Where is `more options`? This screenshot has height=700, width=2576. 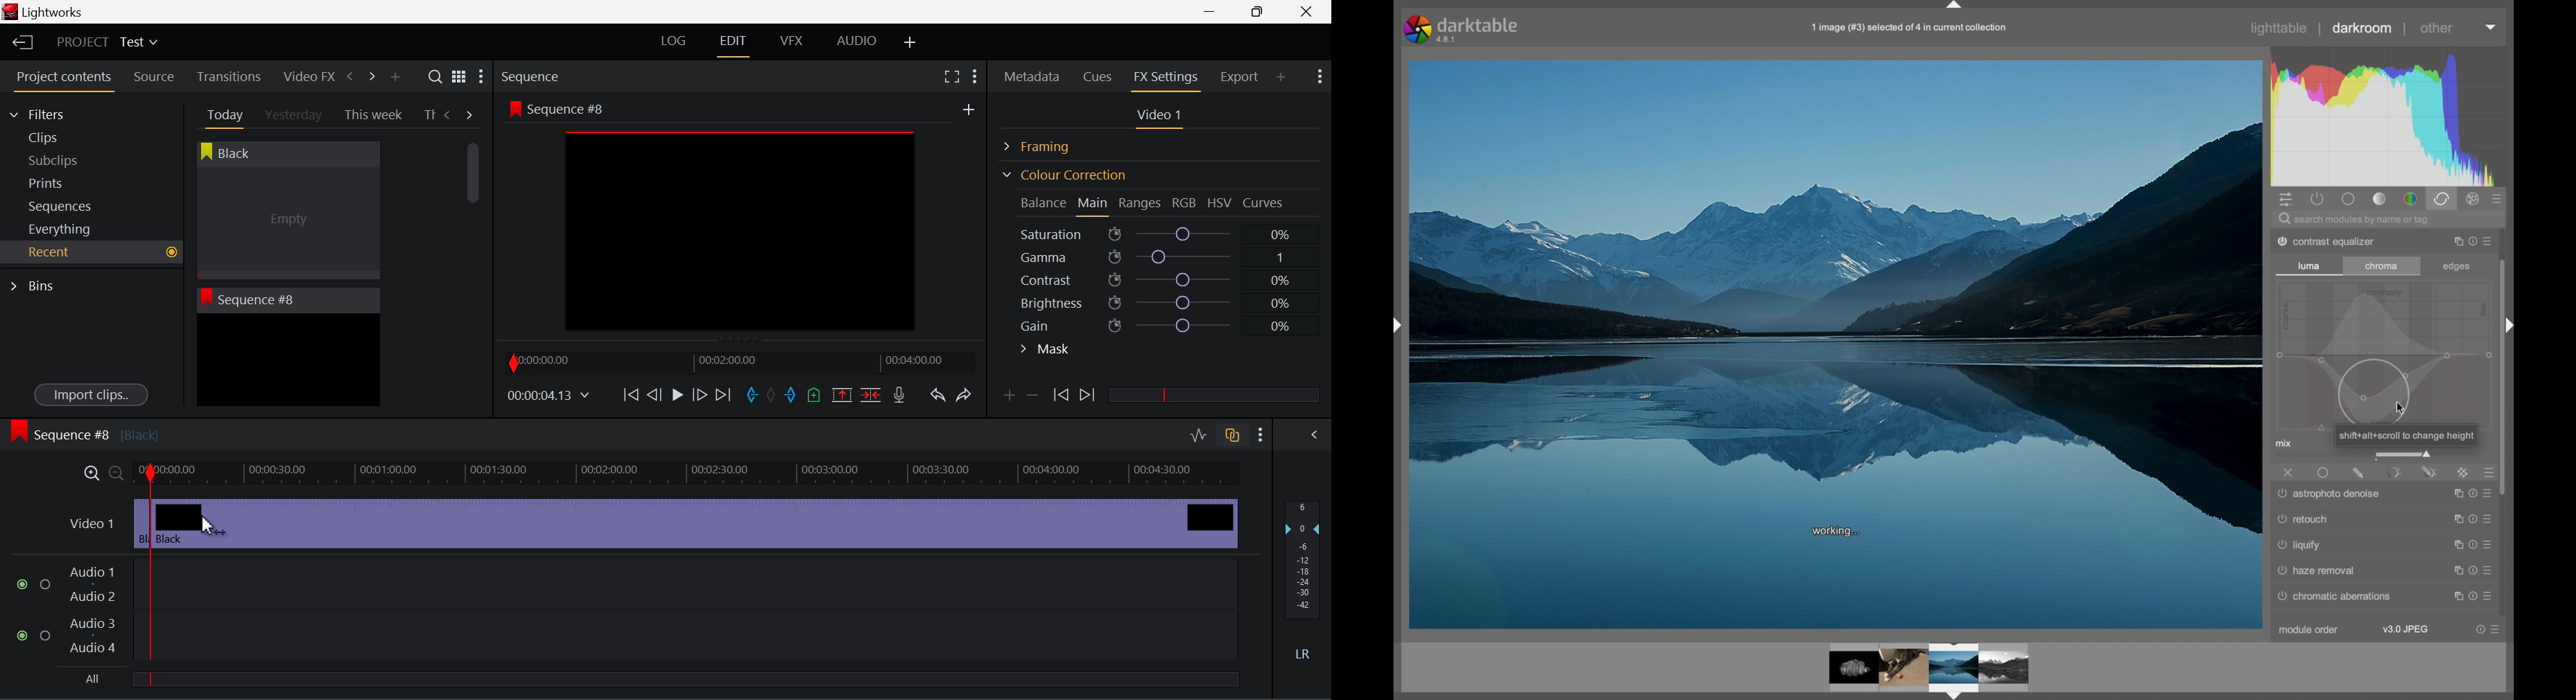 more options is located at coordinates (2471, 548).